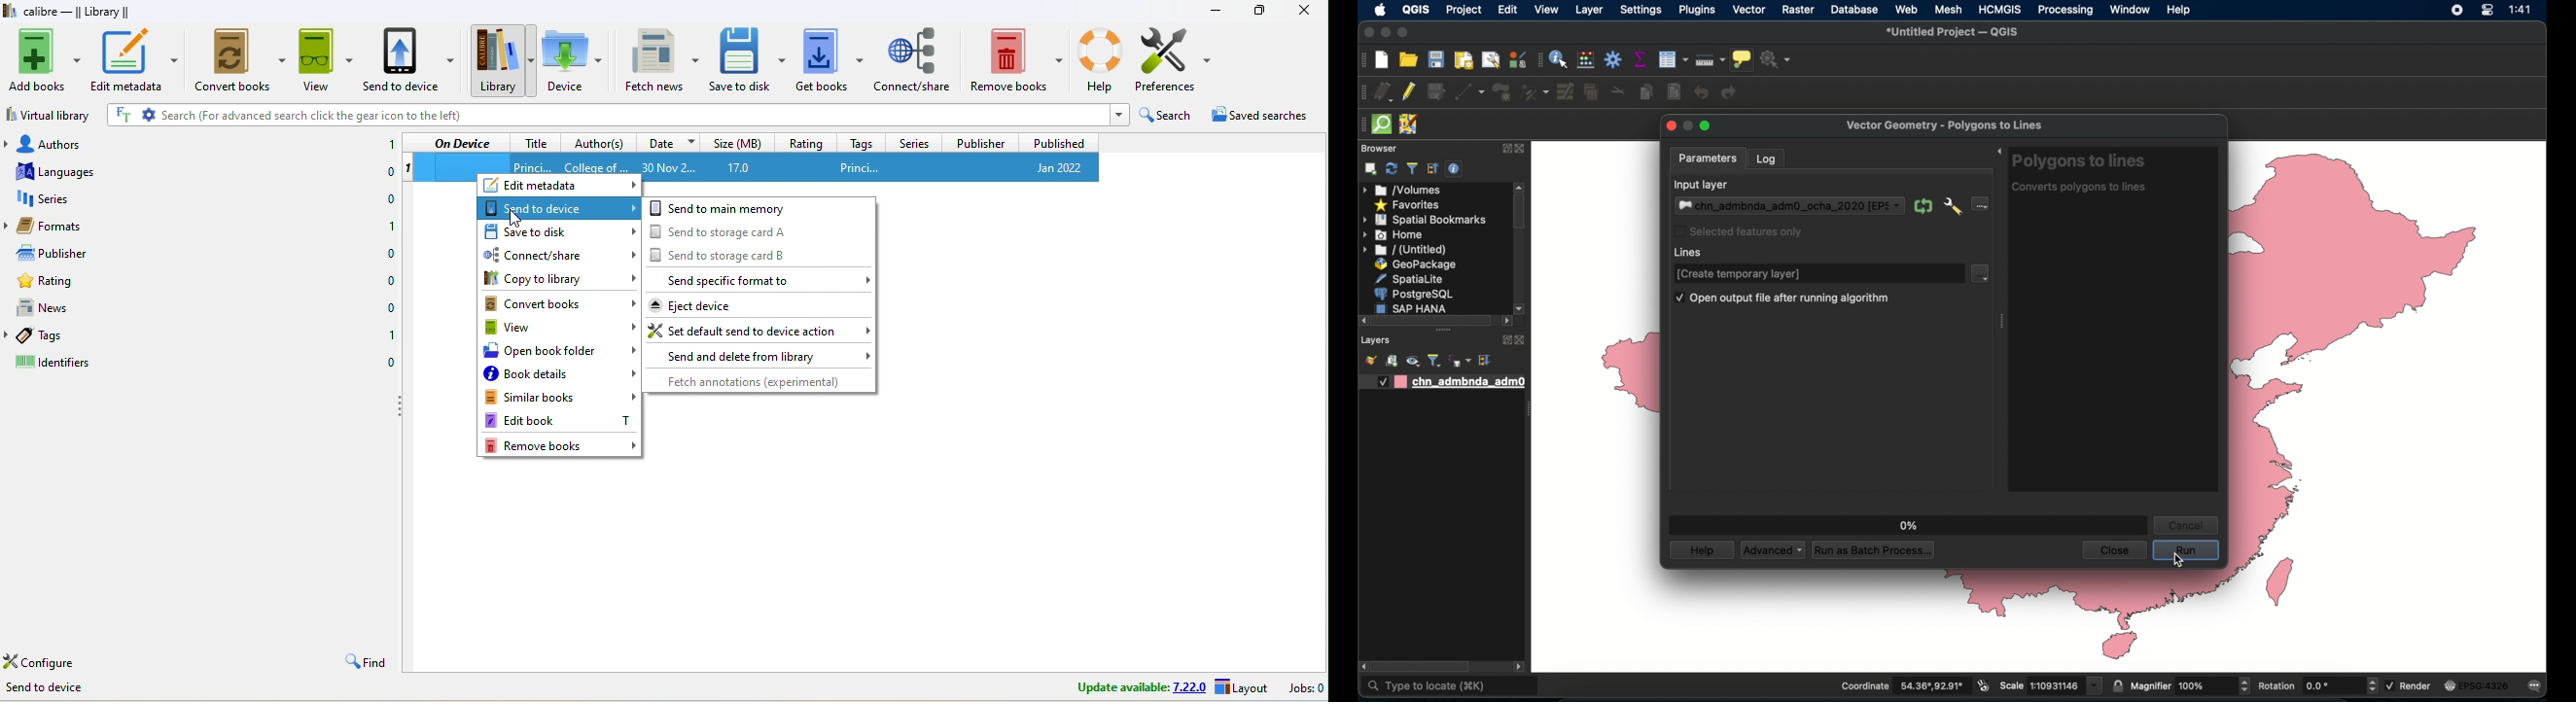 This screenshot has width=2576, height=728. What do you see at coordinates (1360, 666) in the screenshot?
I see `scroll right arrow` at bounding box center [1360, 666].